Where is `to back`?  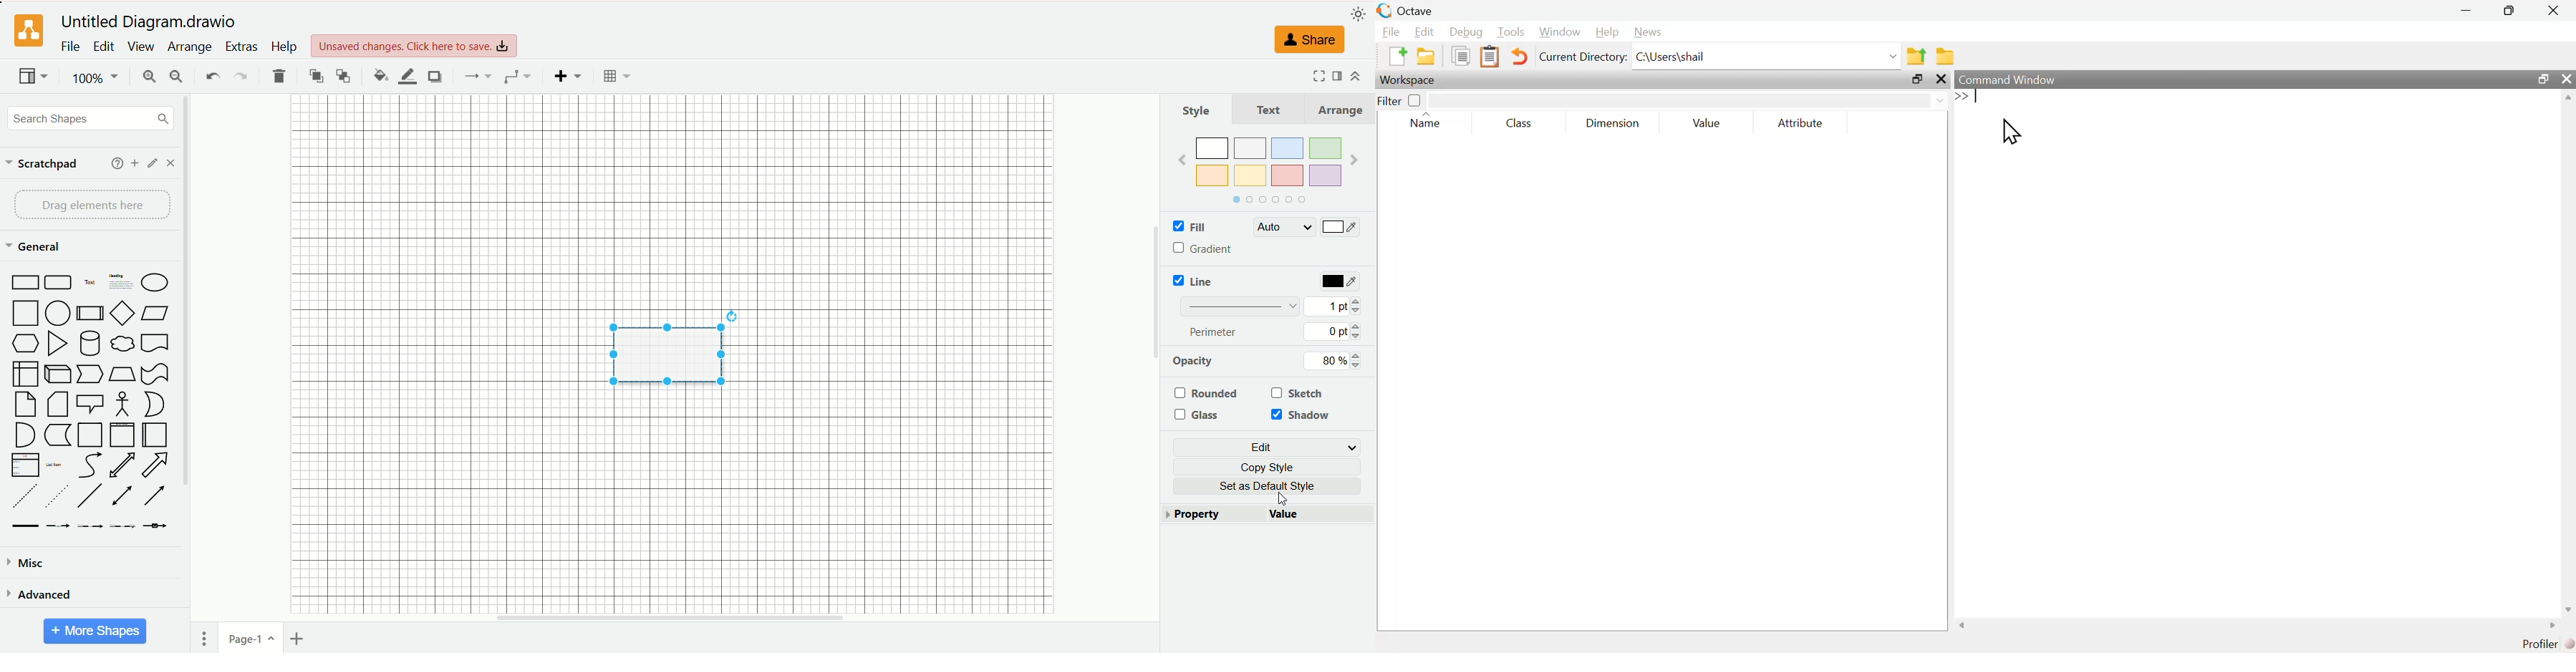 to back is located at coordinates (343, 75).